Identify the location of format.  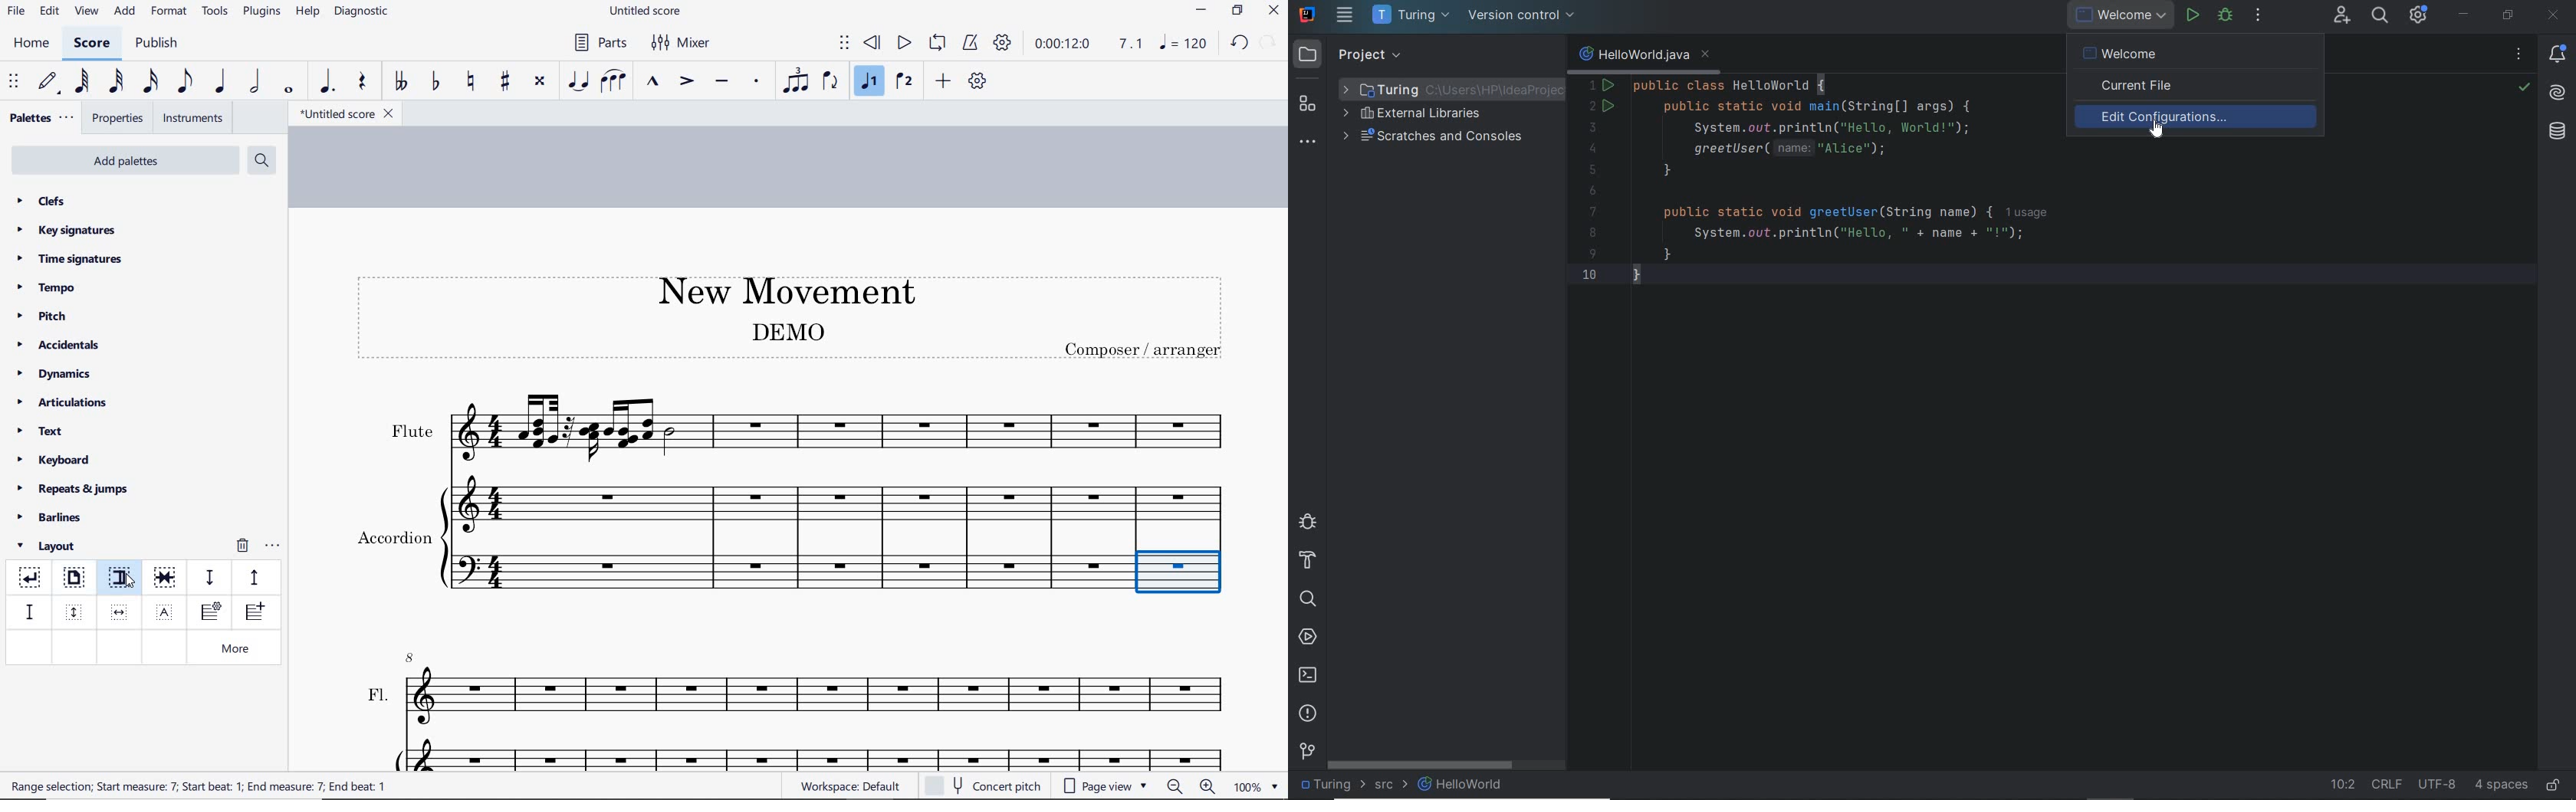
(170, 11).